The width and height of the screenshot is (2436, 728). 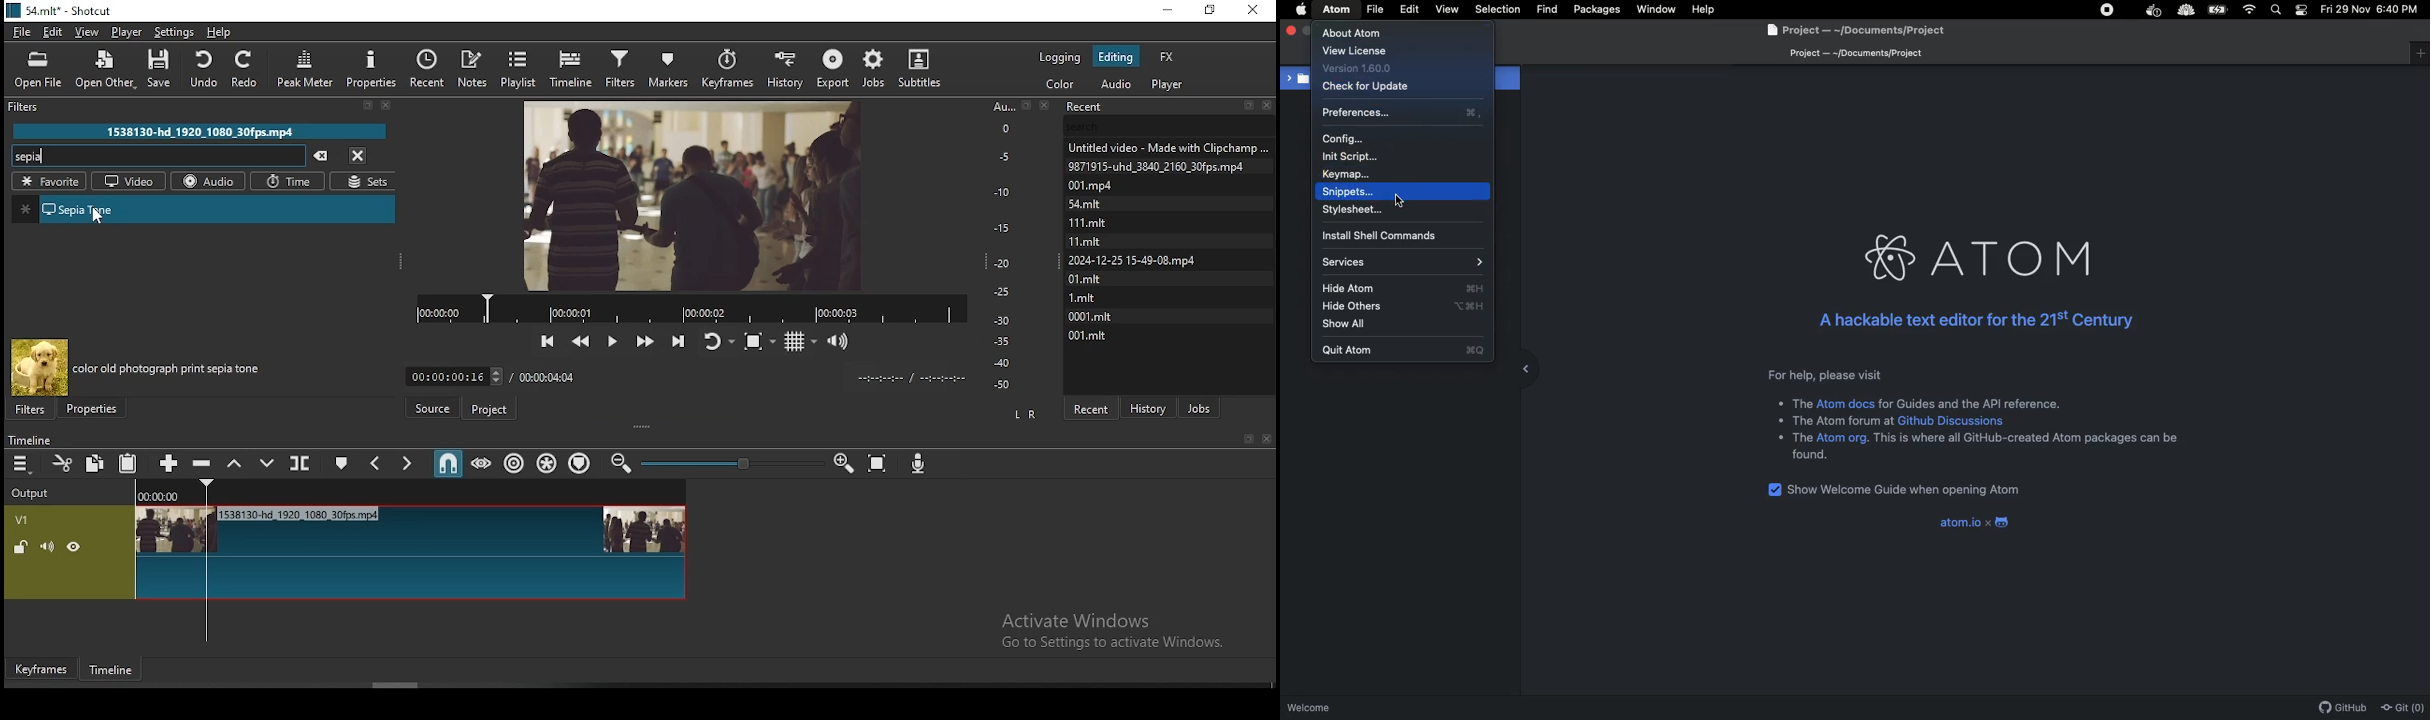 What do you see at coordinates (927, 69) in the screenshot?
I see `subtitles` at bounding box center [927, 69].